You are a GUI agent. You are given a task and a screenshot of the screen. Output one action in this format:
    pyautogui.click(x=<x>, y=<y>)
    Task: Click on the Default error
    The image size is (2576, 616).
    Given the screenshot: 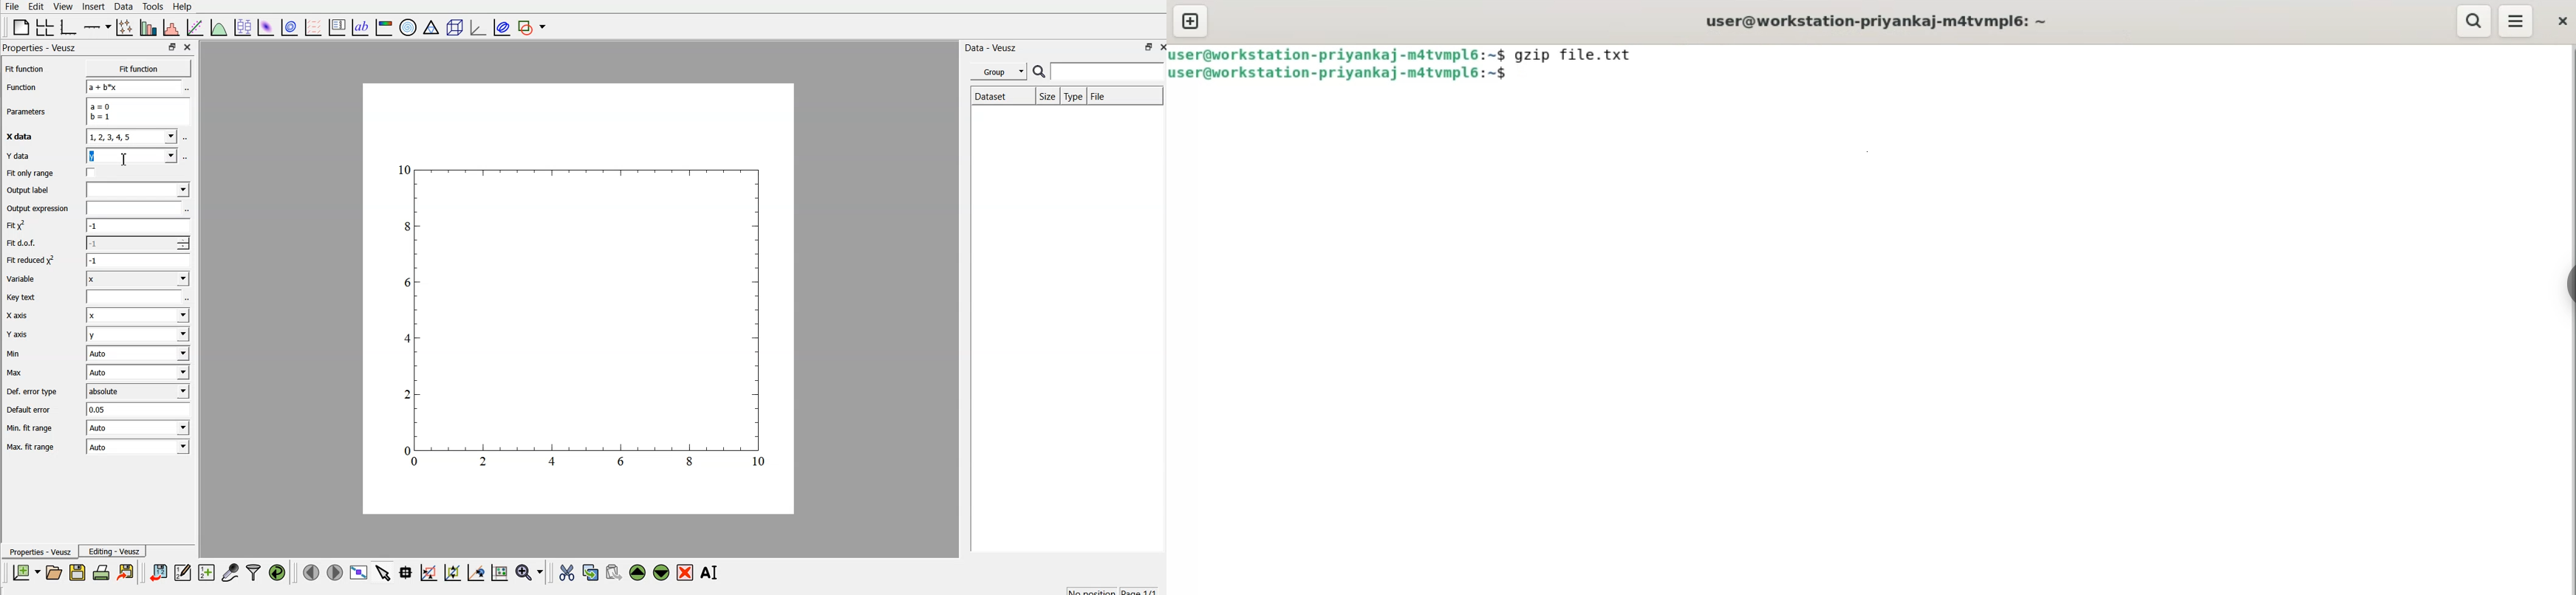 What is the action you would take?
    pyautogui.click(x=30, y=410)
    